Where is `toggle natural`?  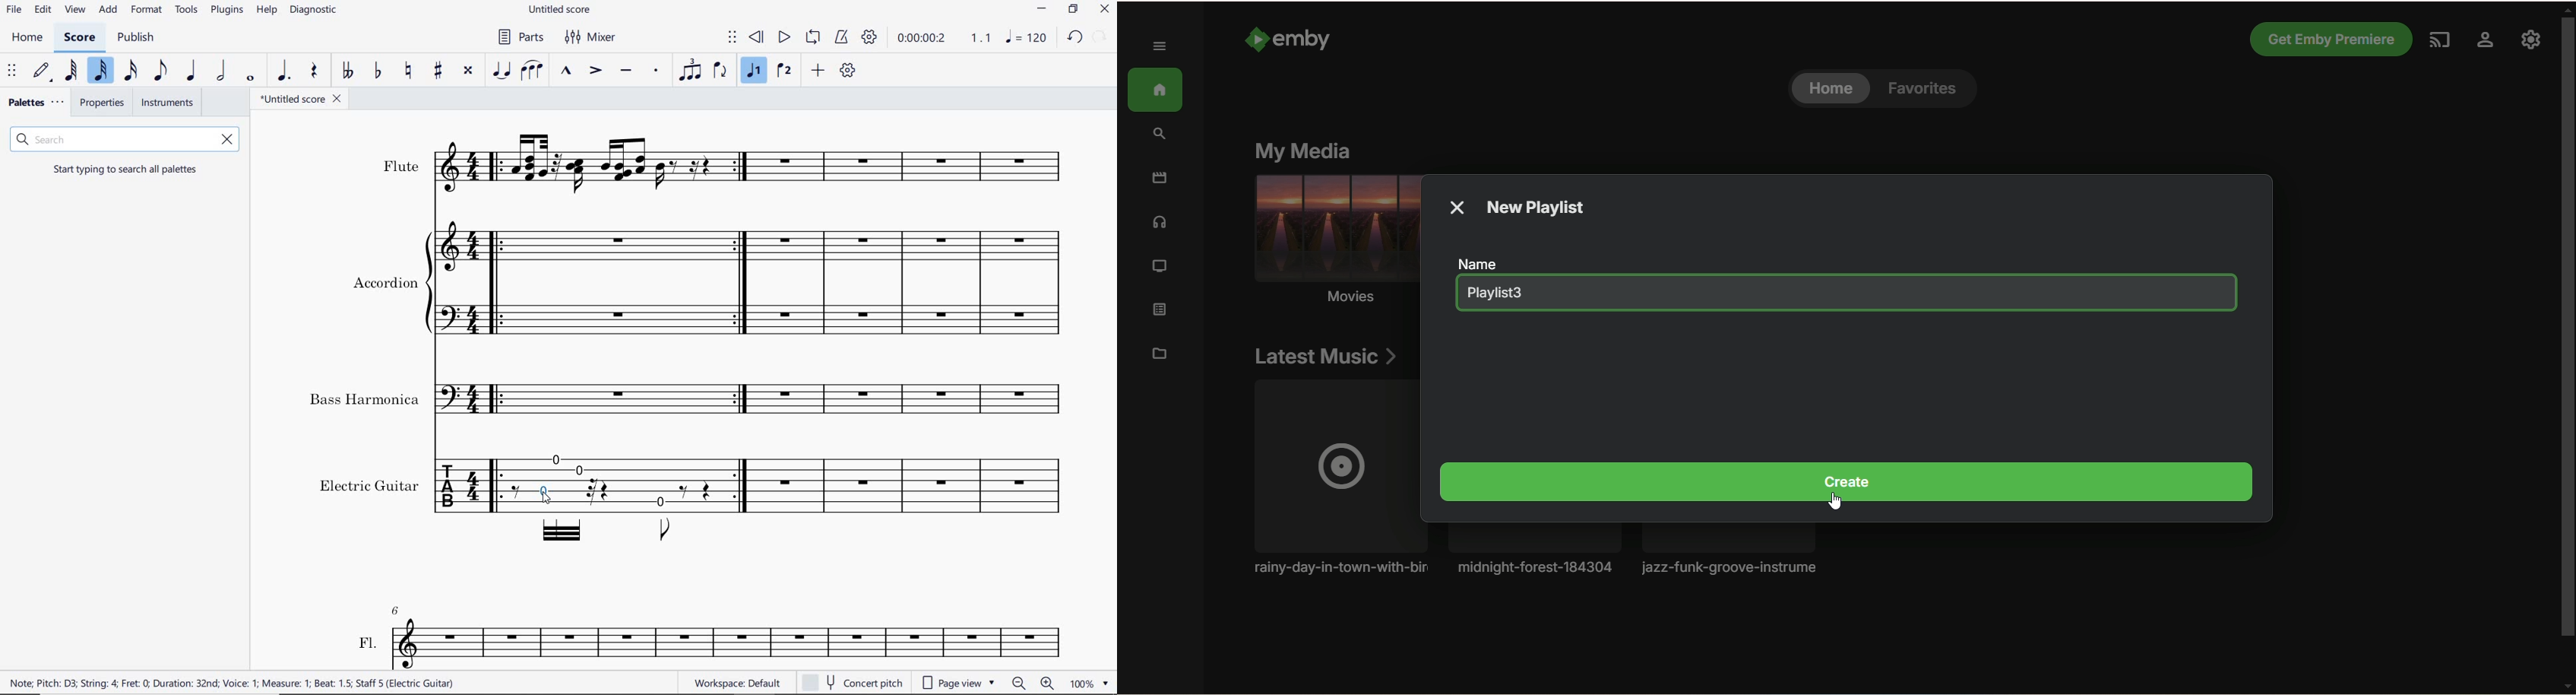
toggle natural is located at coordinates (408, 71).